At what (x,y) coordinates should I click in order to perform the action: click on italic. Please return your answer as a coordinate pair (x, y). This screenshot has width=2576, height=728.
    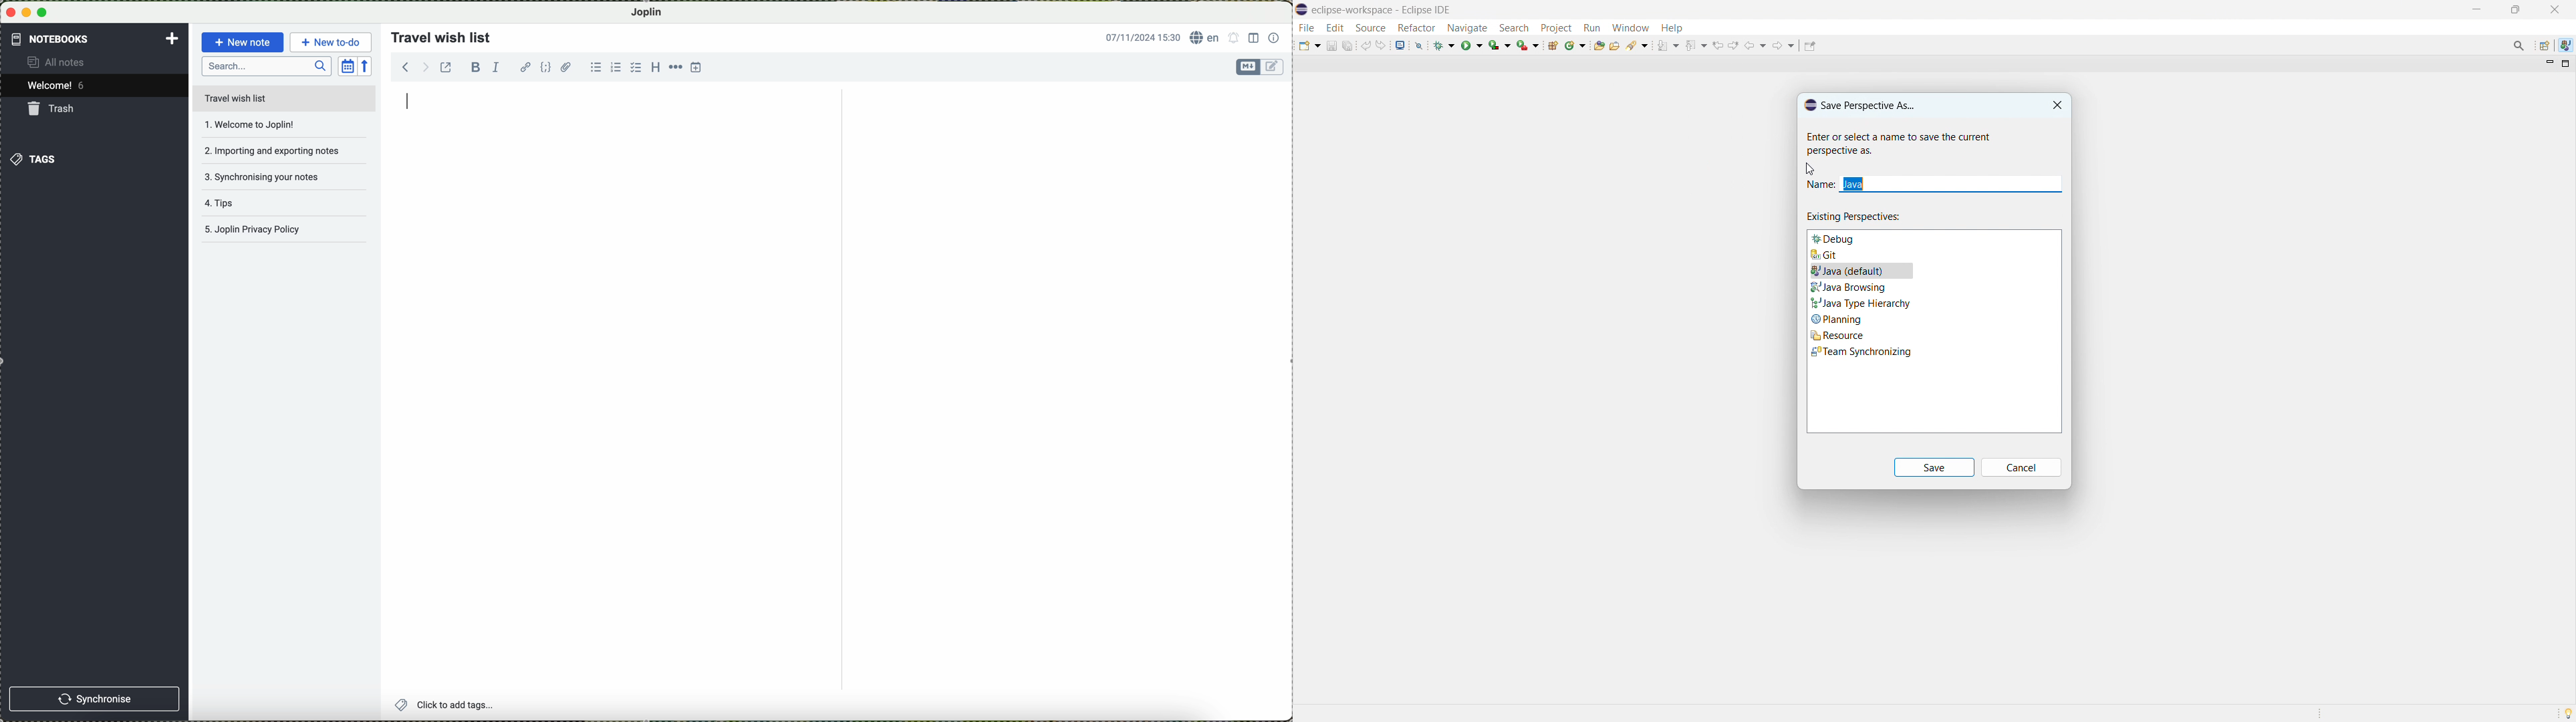
    Looking at the image, I should click on (499, 68).